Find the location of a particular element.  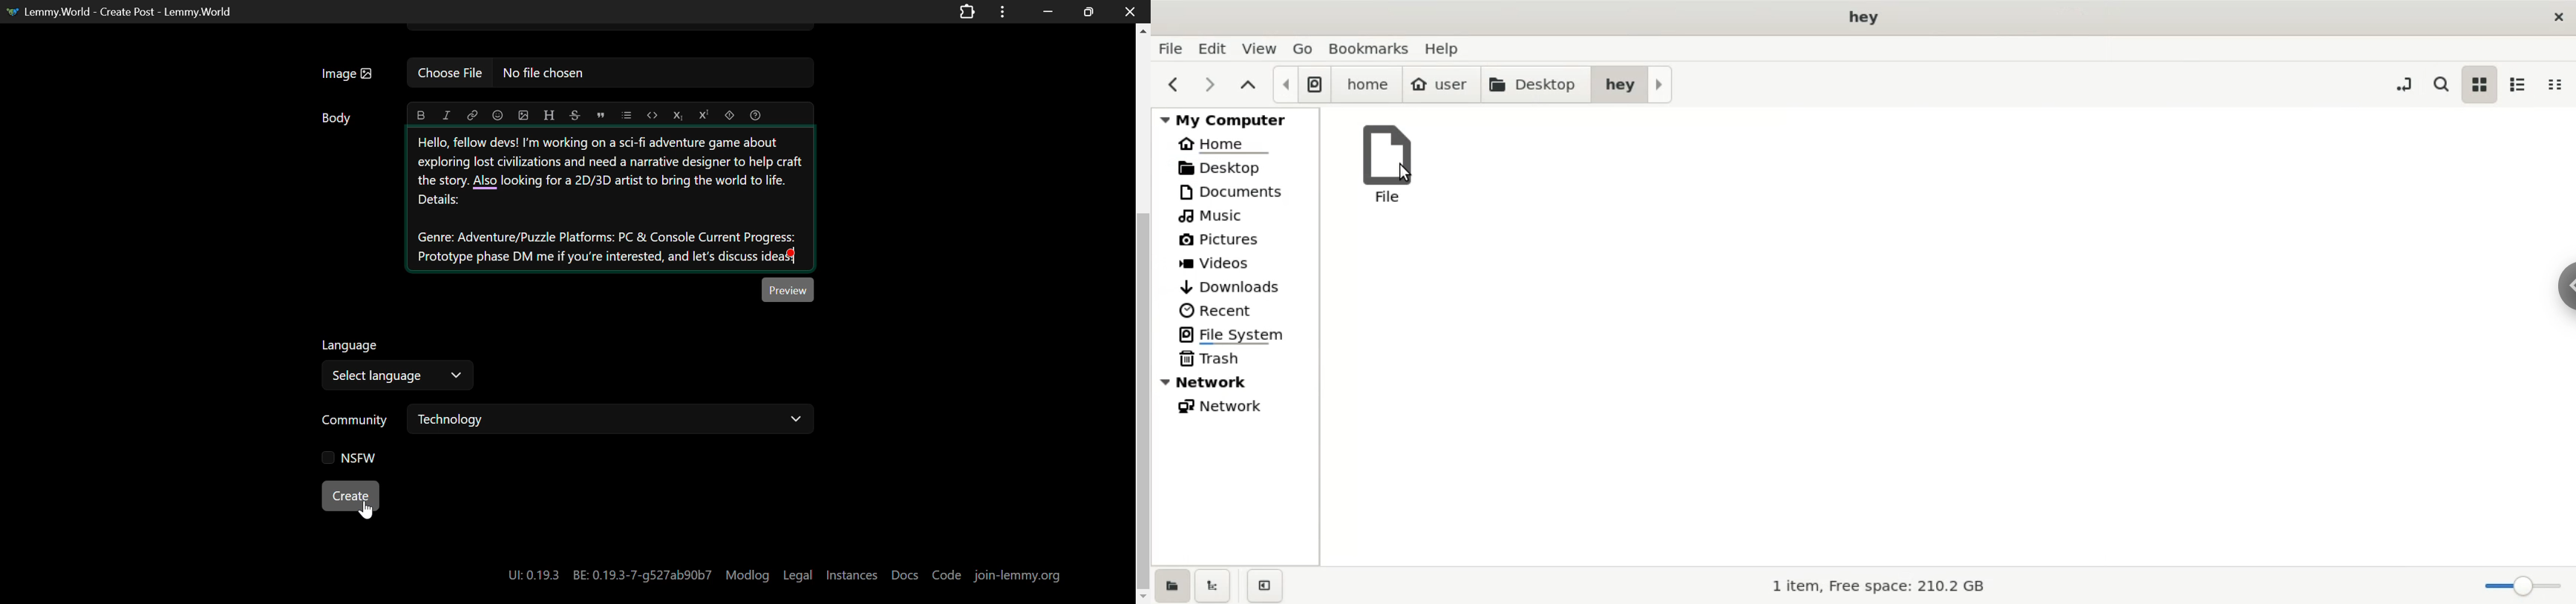

close is located at coordinates (2556, 16).